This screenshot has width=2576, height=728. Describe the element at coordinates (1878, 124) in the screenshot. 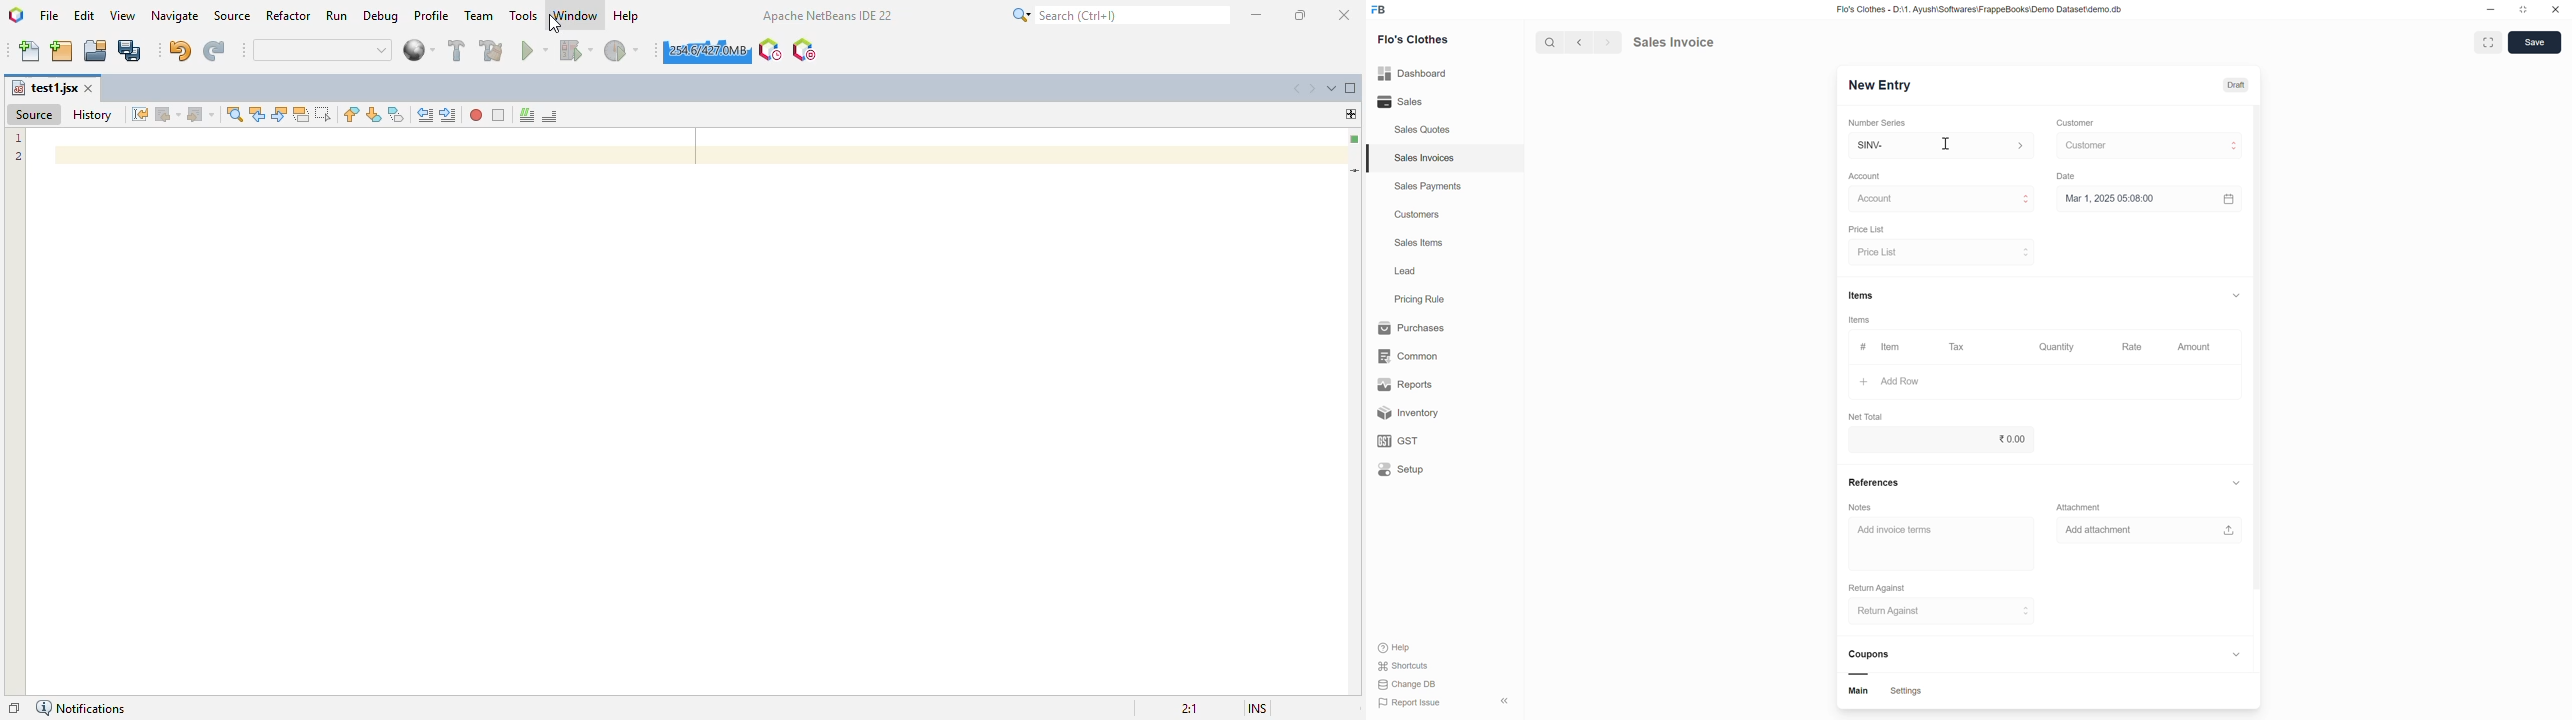

I see `Number Series` at that location.